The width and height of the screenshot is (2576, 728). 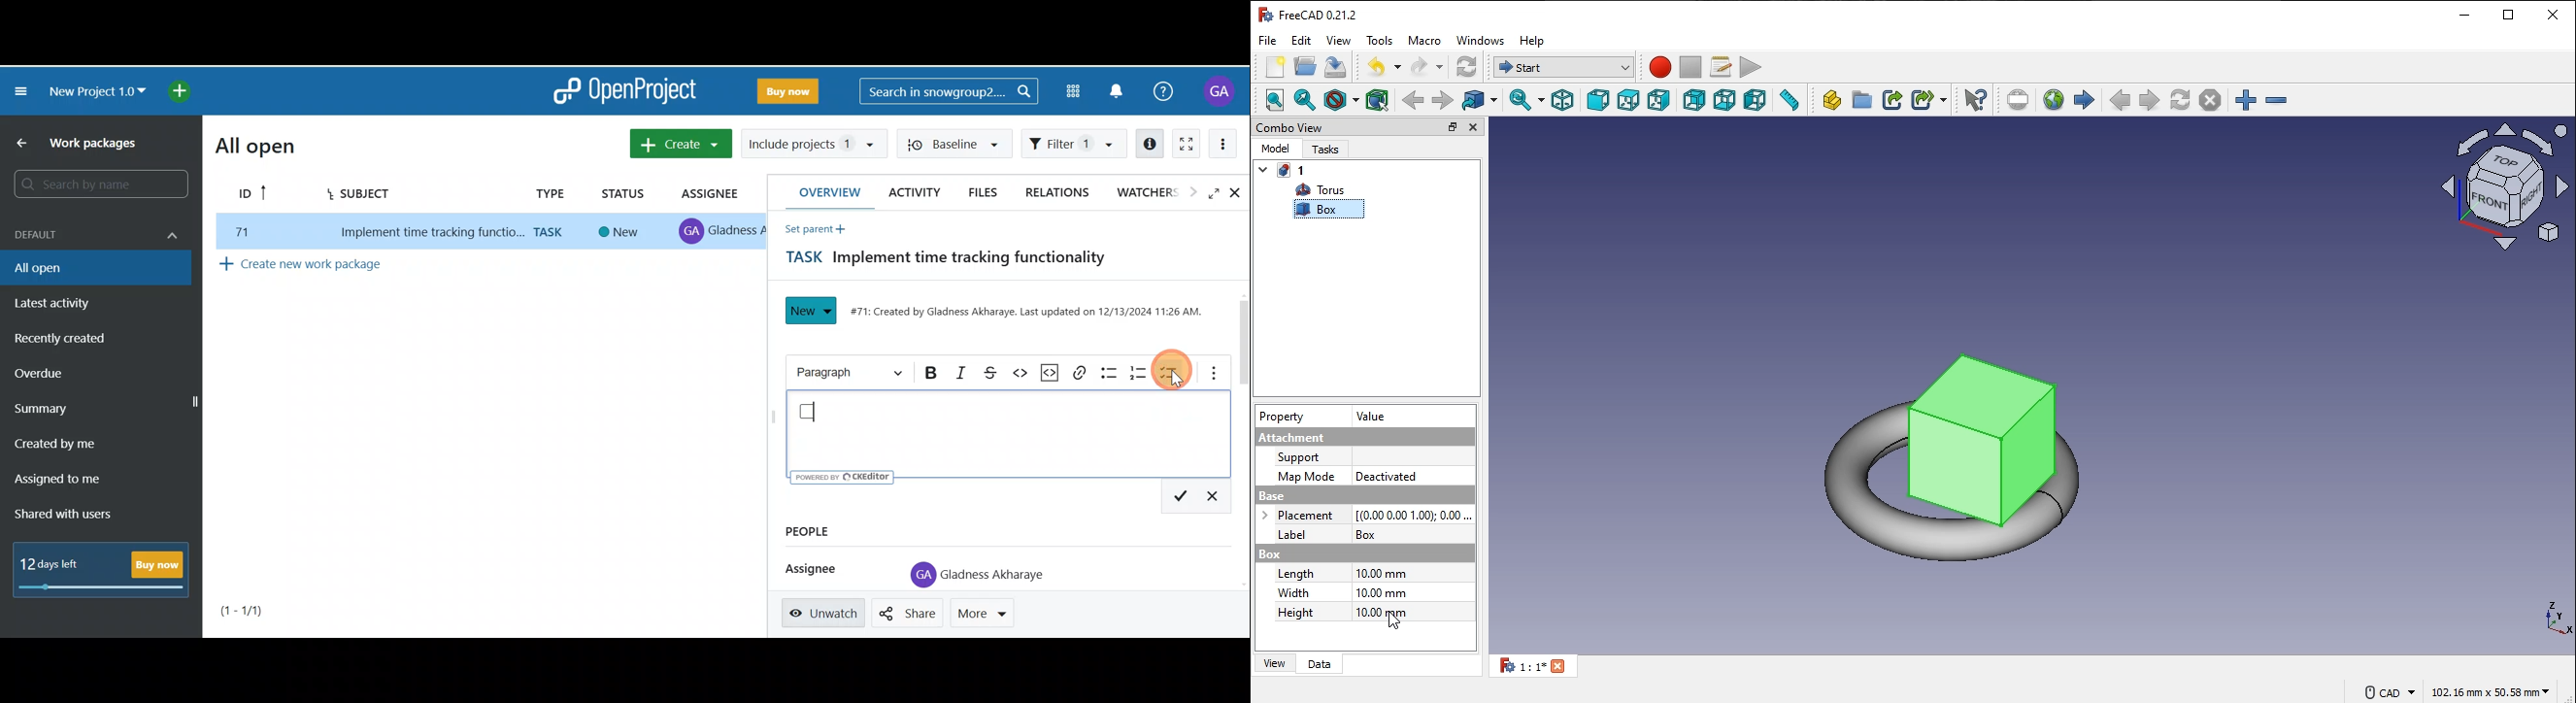 What do you see at coordinates (424, 233) in the screenshot?
I see `implement time tracking function..` at bounding box center [424, 233].